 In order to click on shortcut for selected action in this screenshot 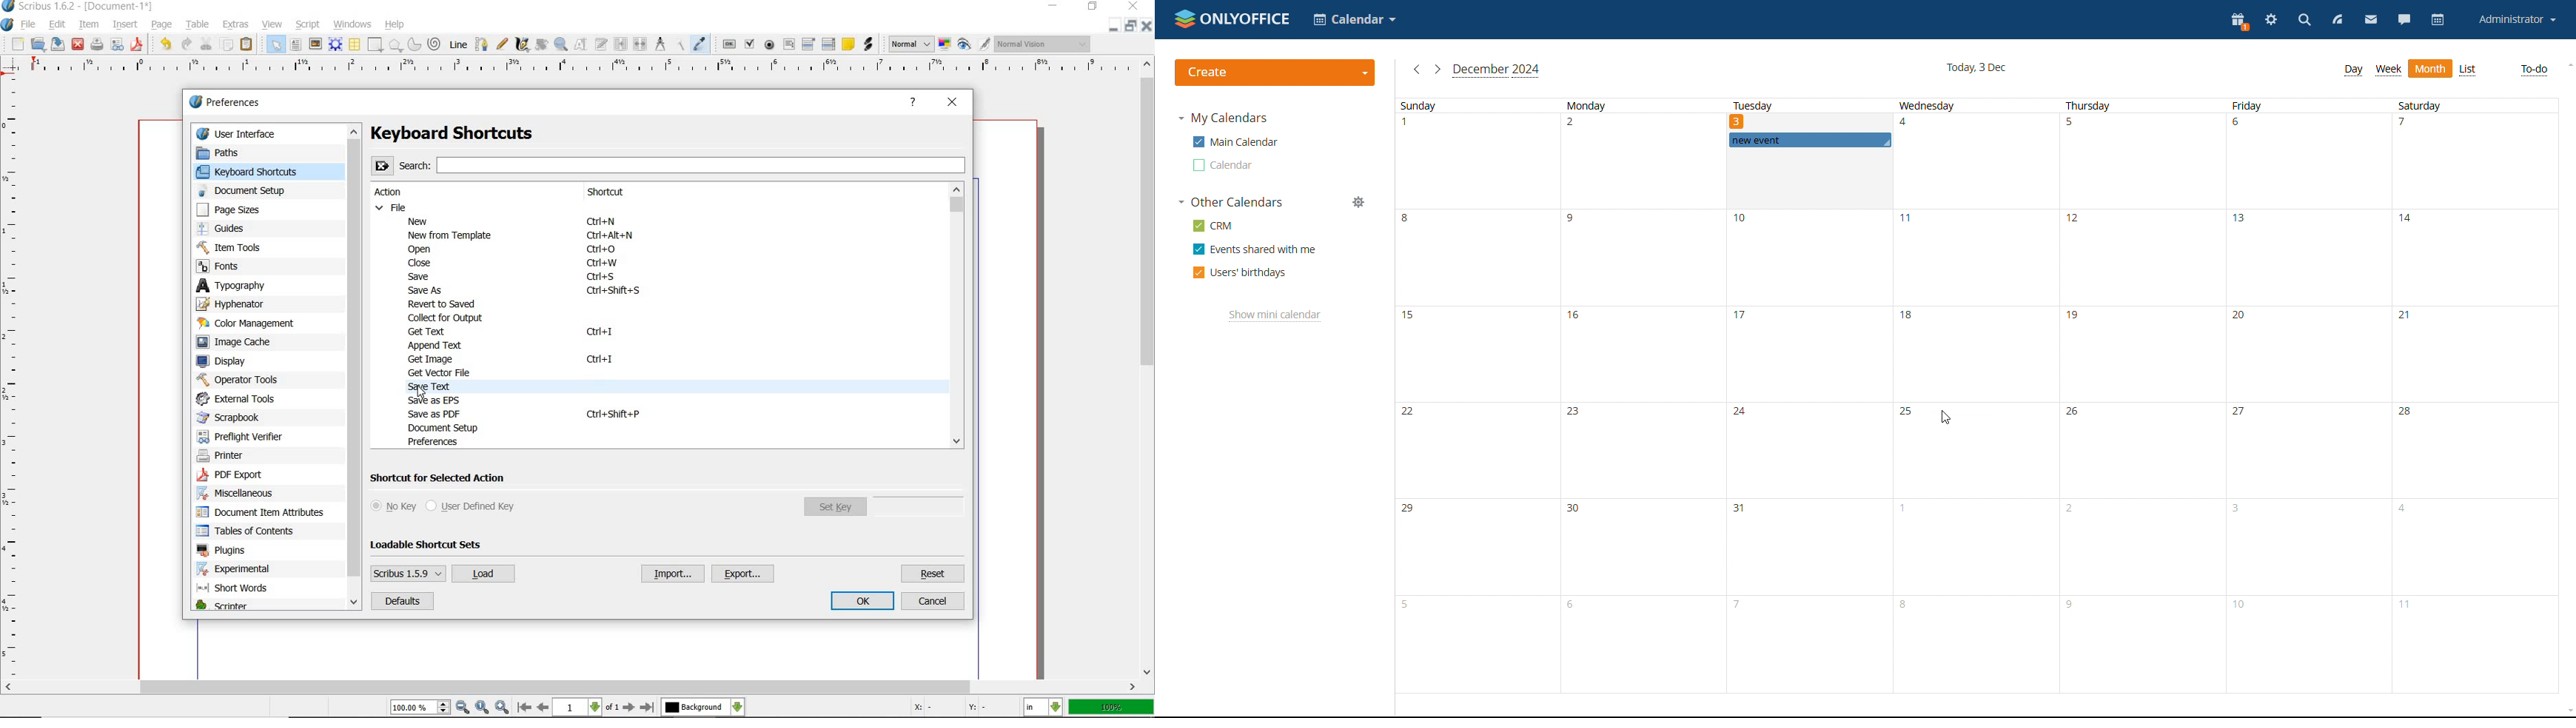, I will do `click(443, 479)`.